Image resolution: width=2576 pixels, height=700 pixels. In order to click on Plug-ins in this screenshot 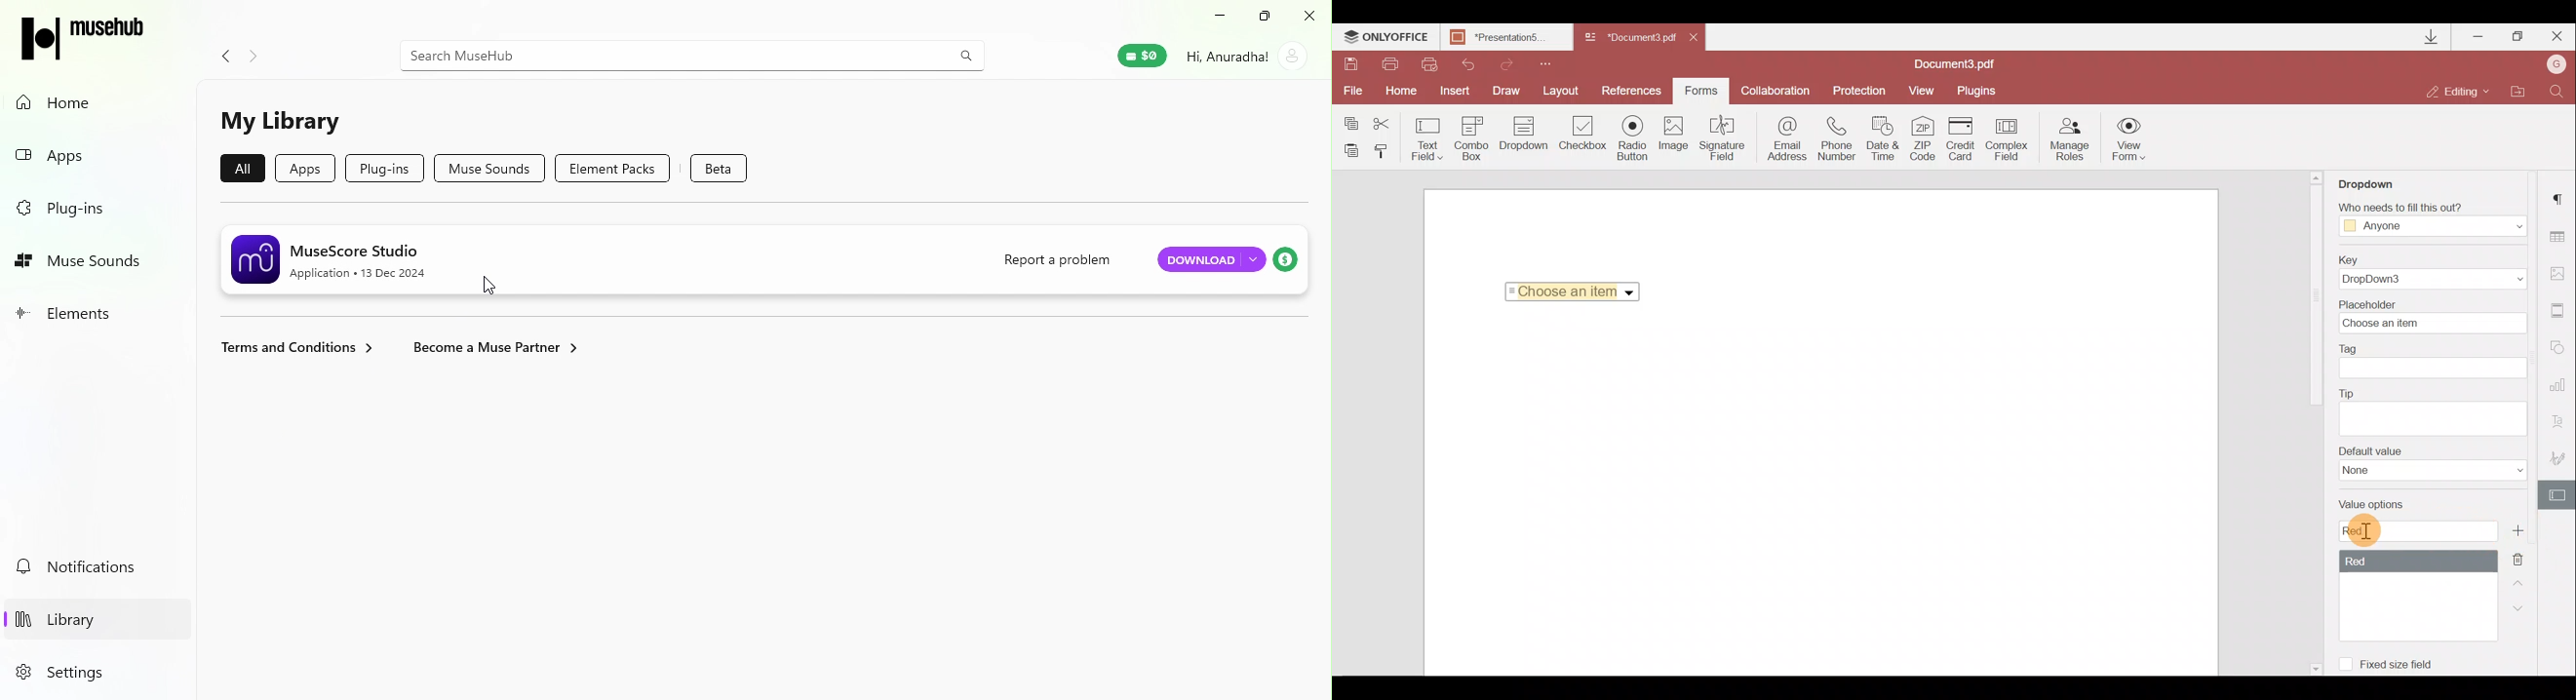, I will do `click(383, 167)`.